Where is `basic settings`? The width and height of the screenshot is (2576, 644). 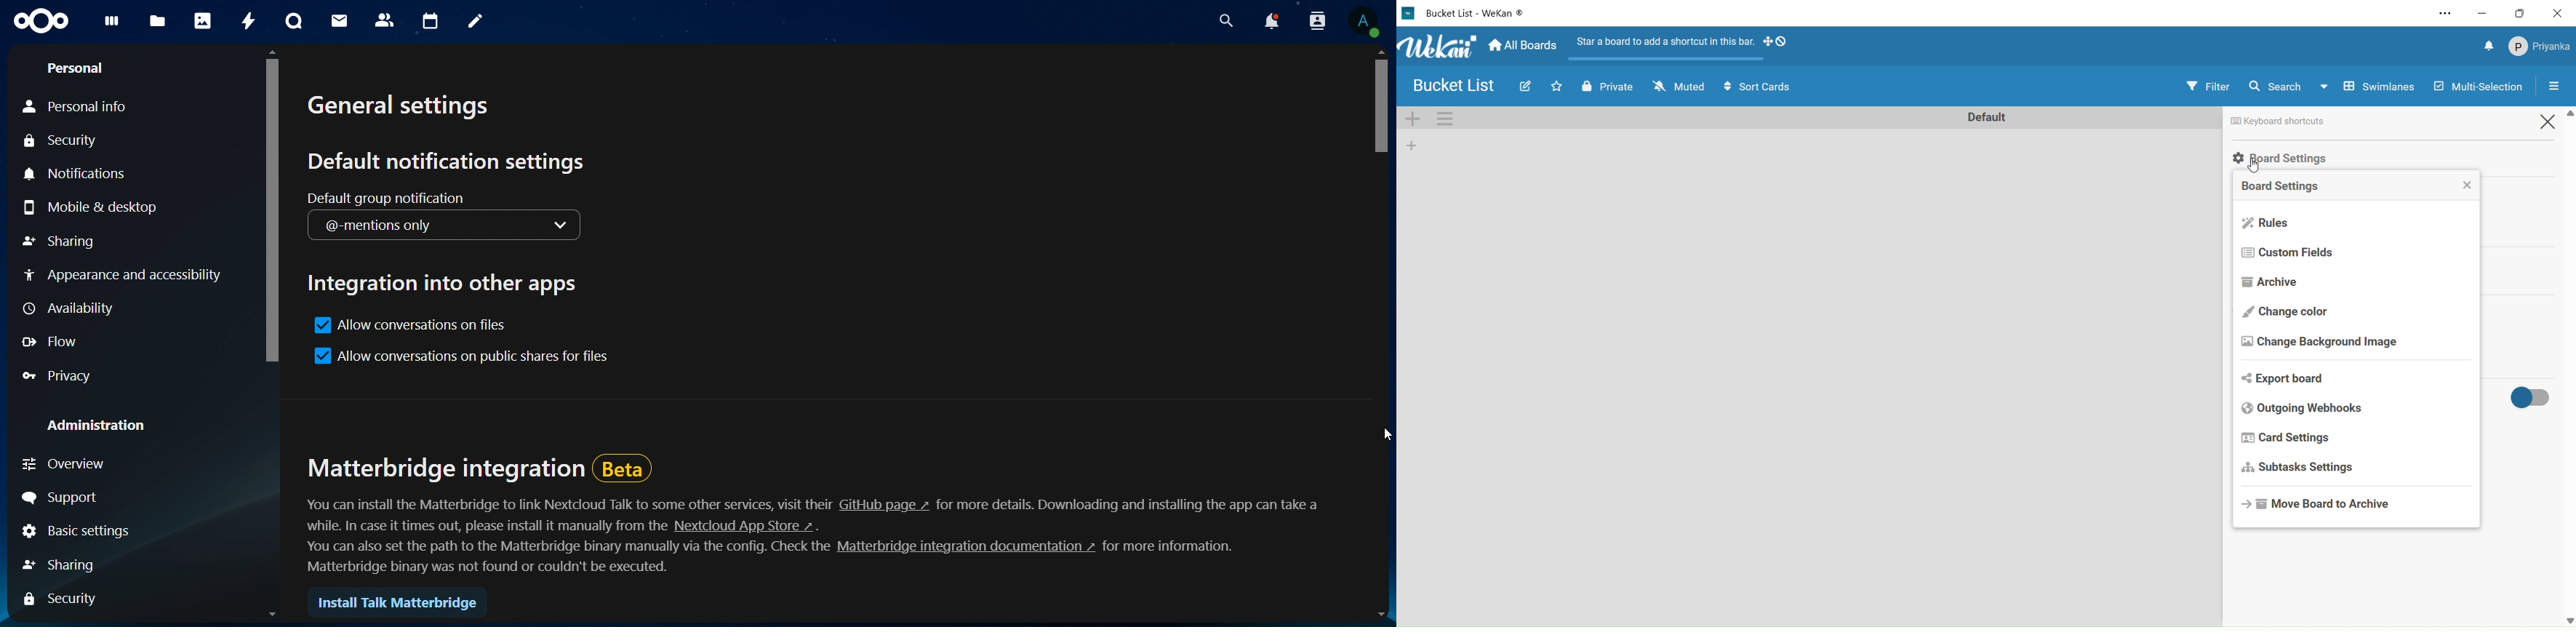
basic settings is located at coordinates (75, 533).